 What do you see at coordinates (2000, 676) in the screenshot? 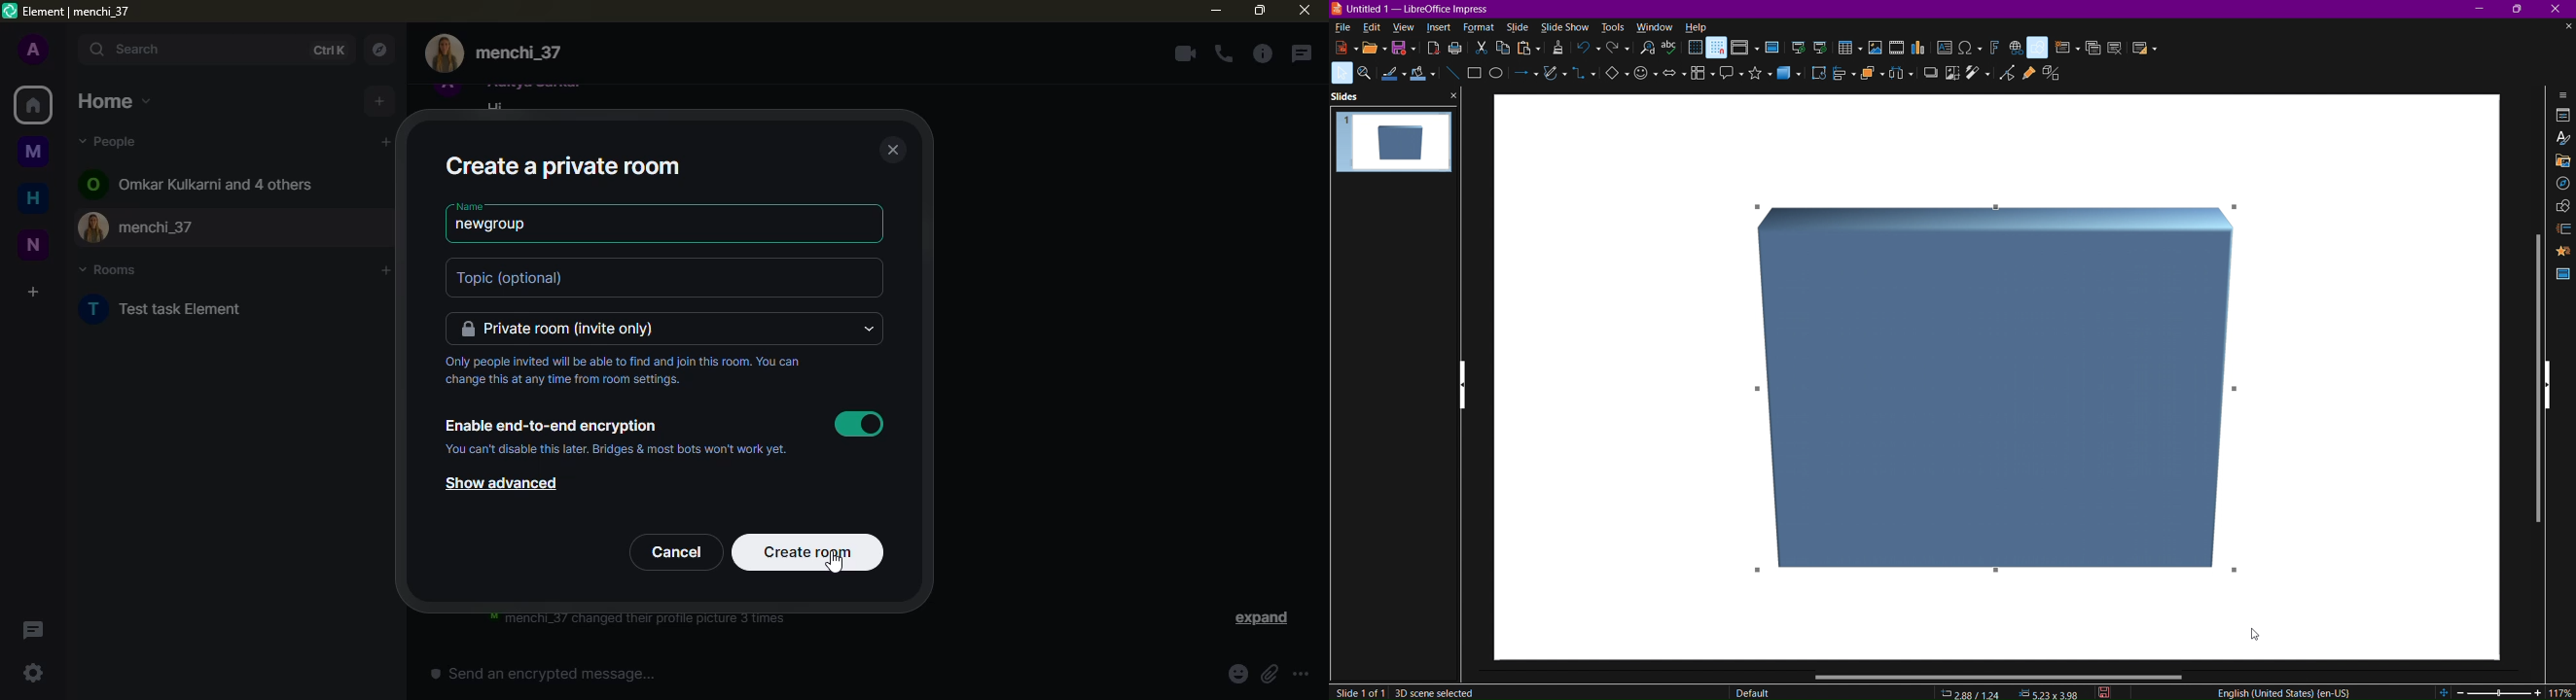
I see `Scrollbar` at bounding box center [2000, 676].